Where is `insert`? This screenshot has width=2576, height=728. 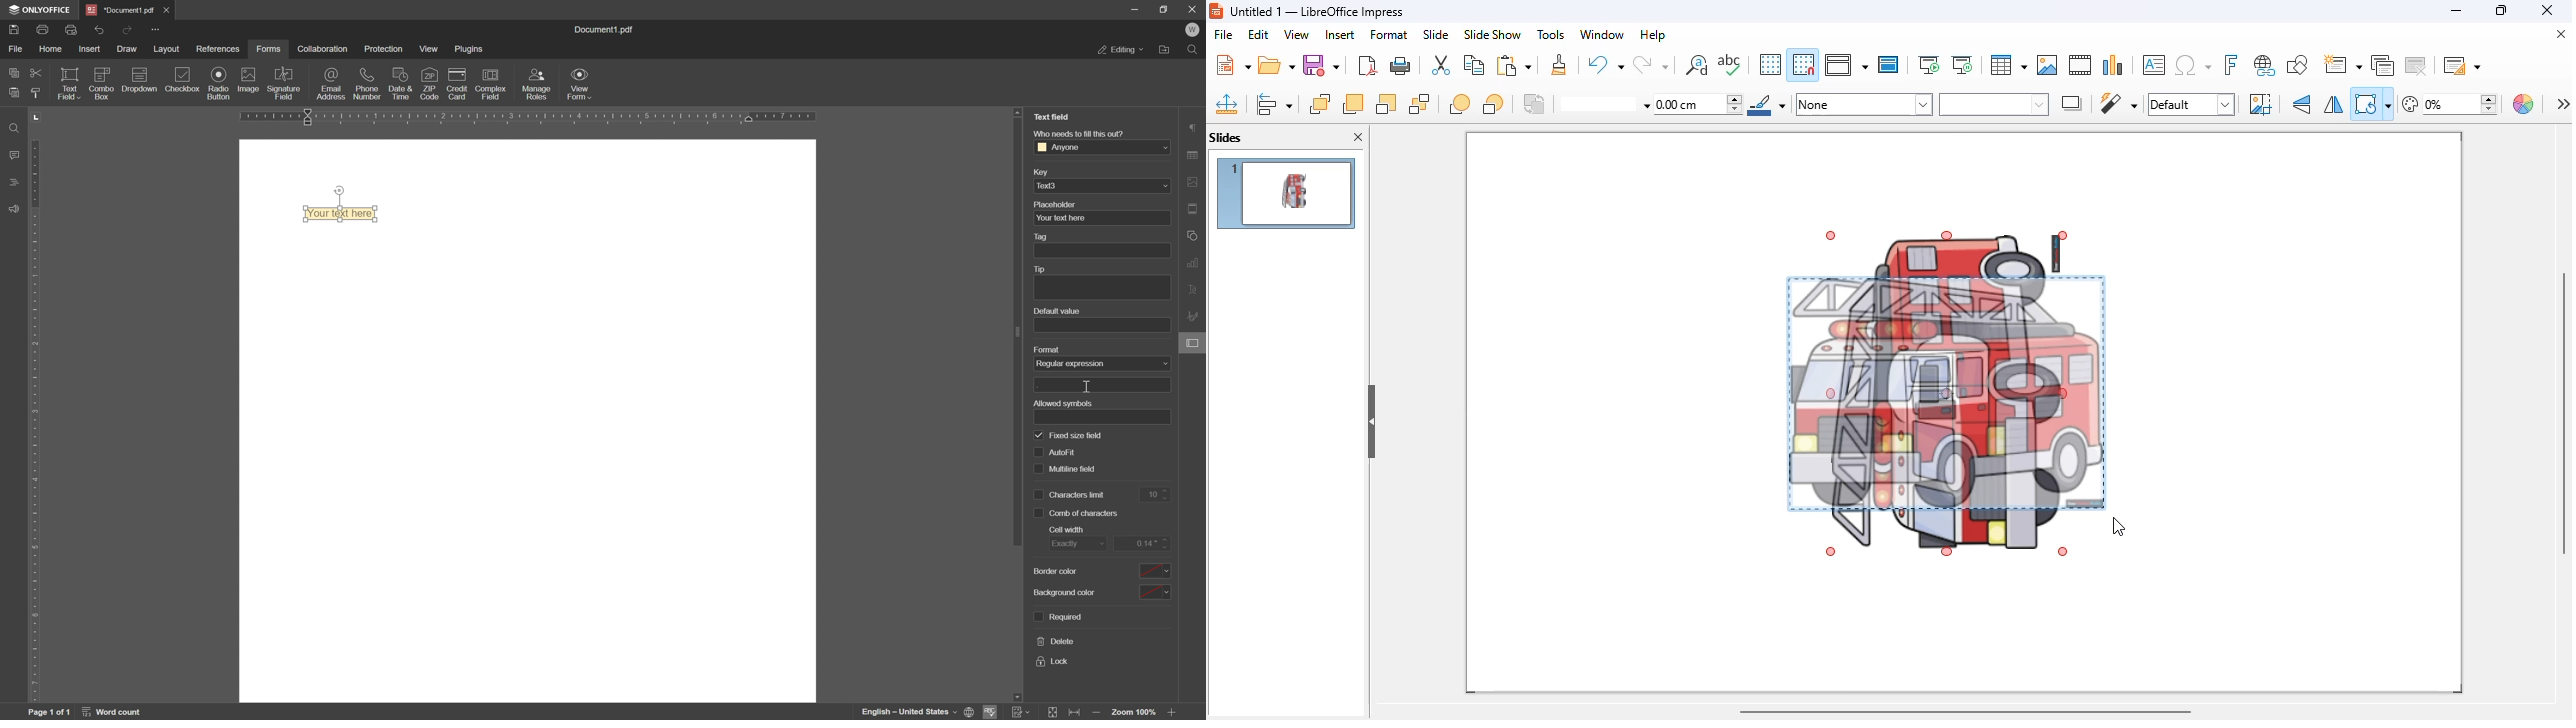
insert is located at coordinates (1340, 35).